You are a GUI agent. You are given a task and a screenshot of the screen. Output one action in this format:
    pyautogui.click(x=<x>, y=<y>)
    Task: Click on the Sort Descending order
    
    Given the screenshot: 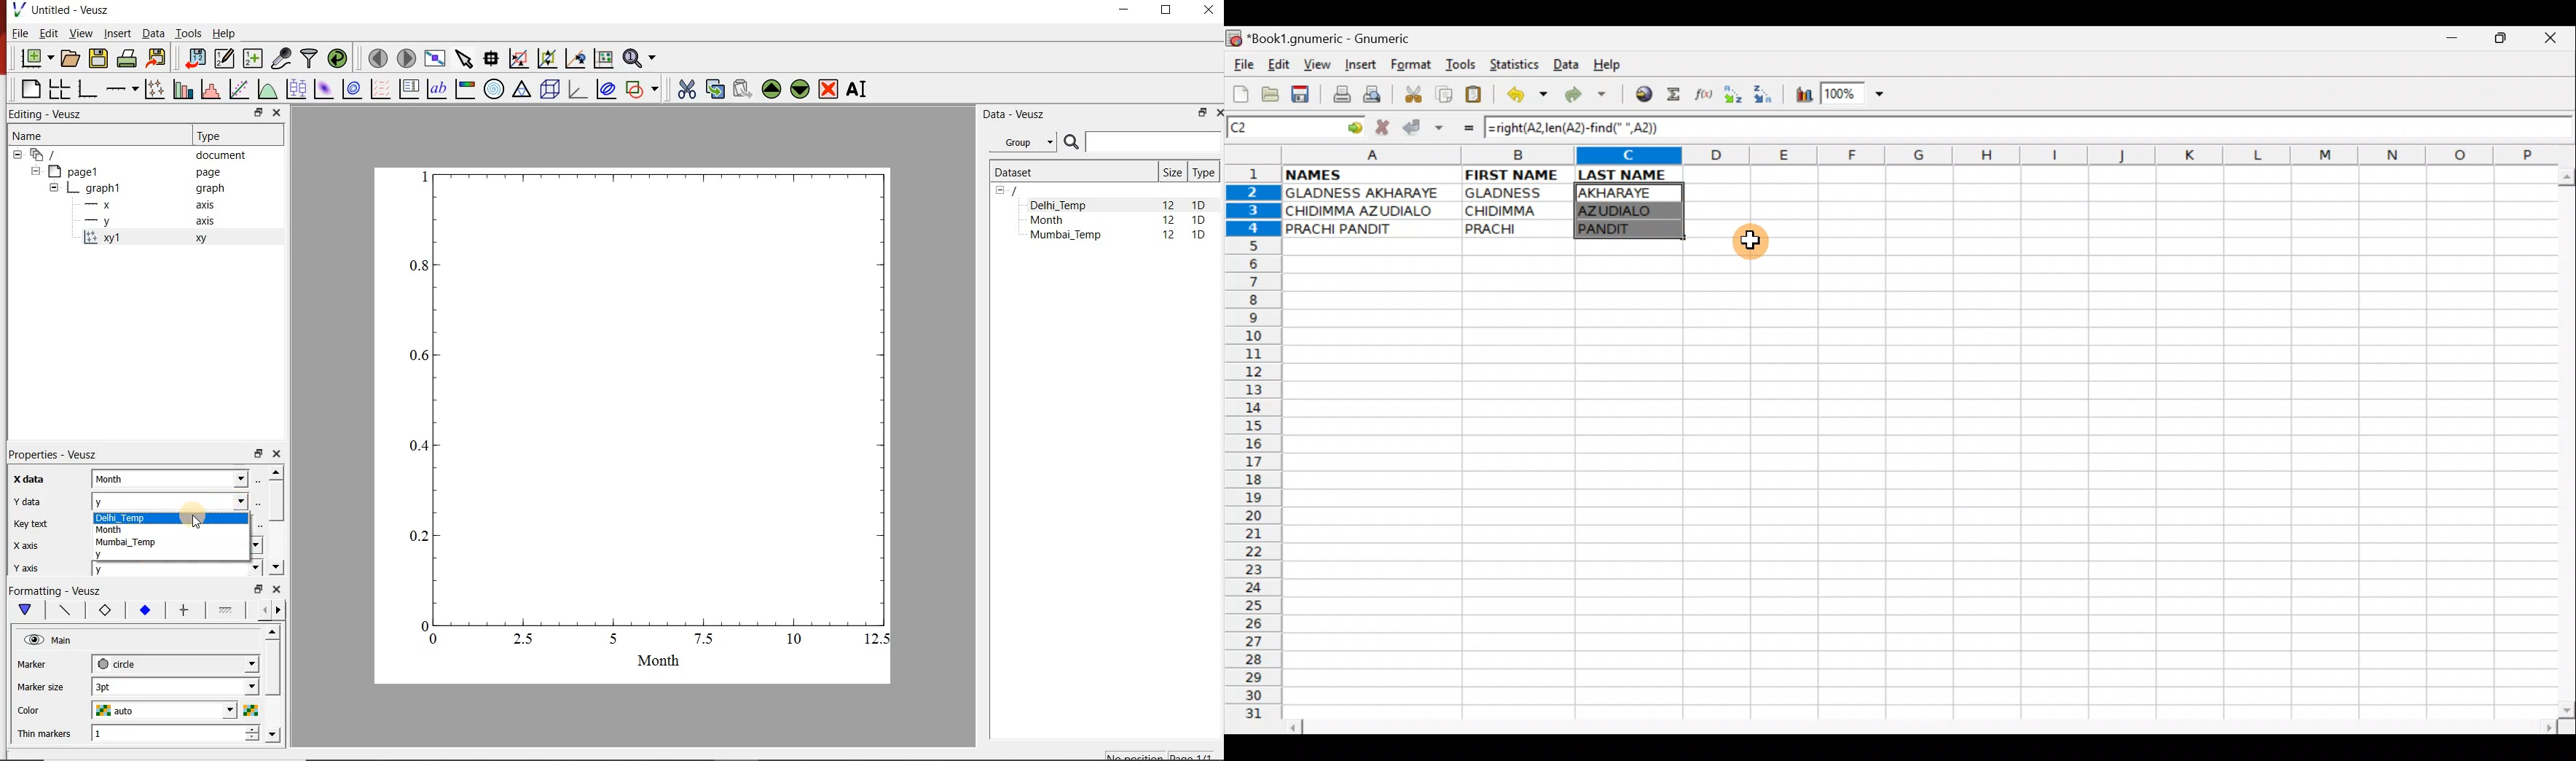 What is the action you would take?
    pyautogui.click(x=1767, y=98)
    